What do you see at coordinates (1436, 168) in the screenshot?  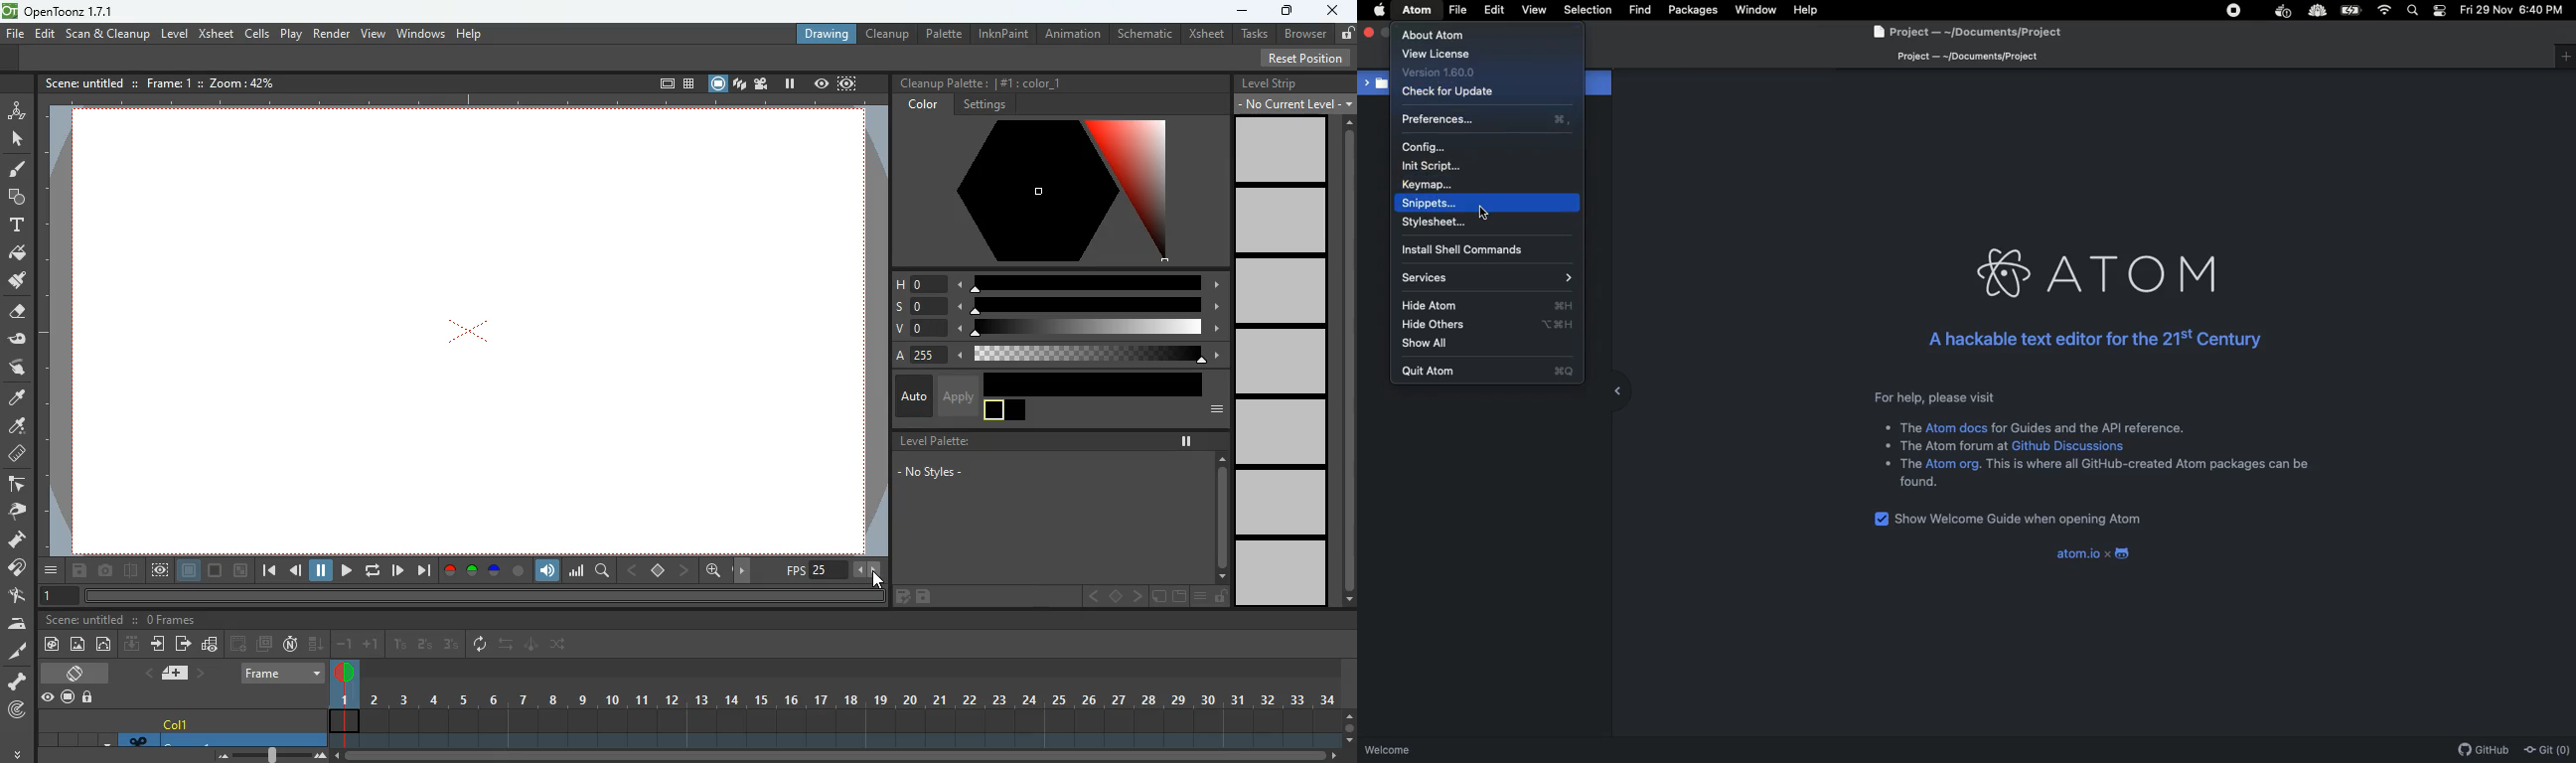 I see `Init script` at bounding box center [1436, 168].